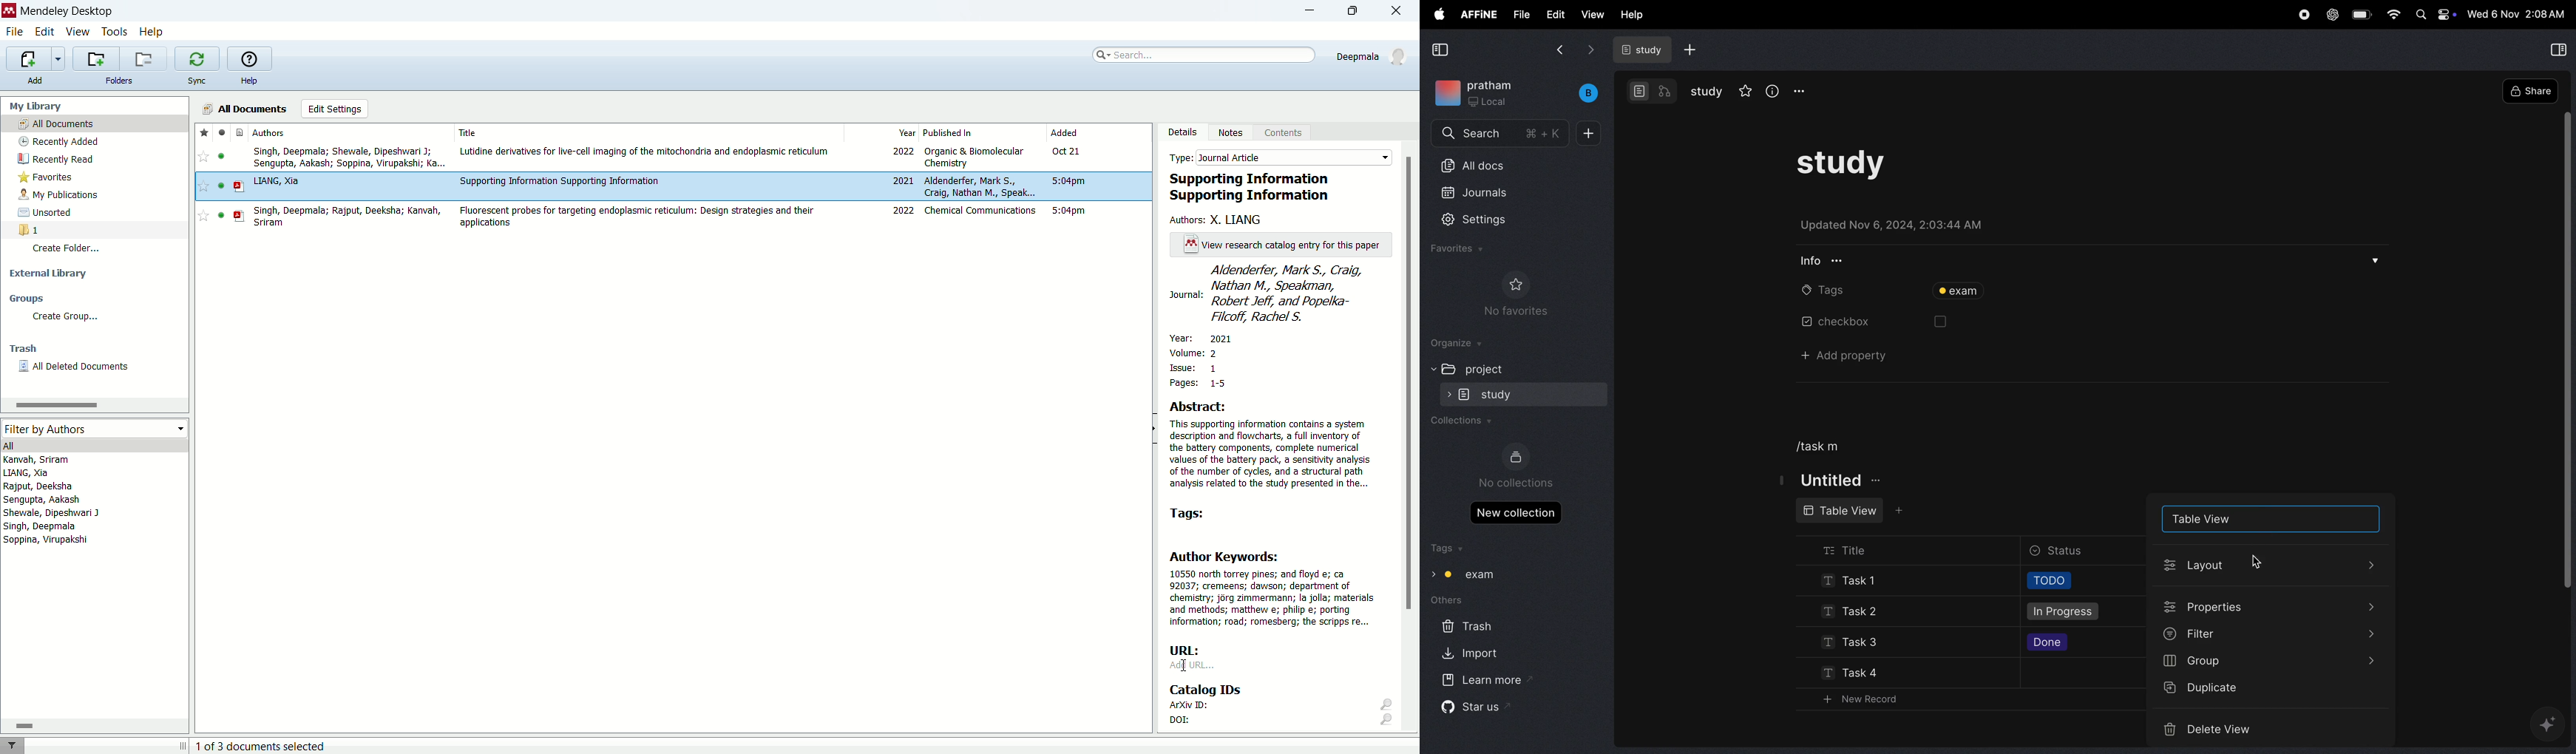 This screenshot has width=2576, height=756. I want to click on minimize, so click(1310, 10).